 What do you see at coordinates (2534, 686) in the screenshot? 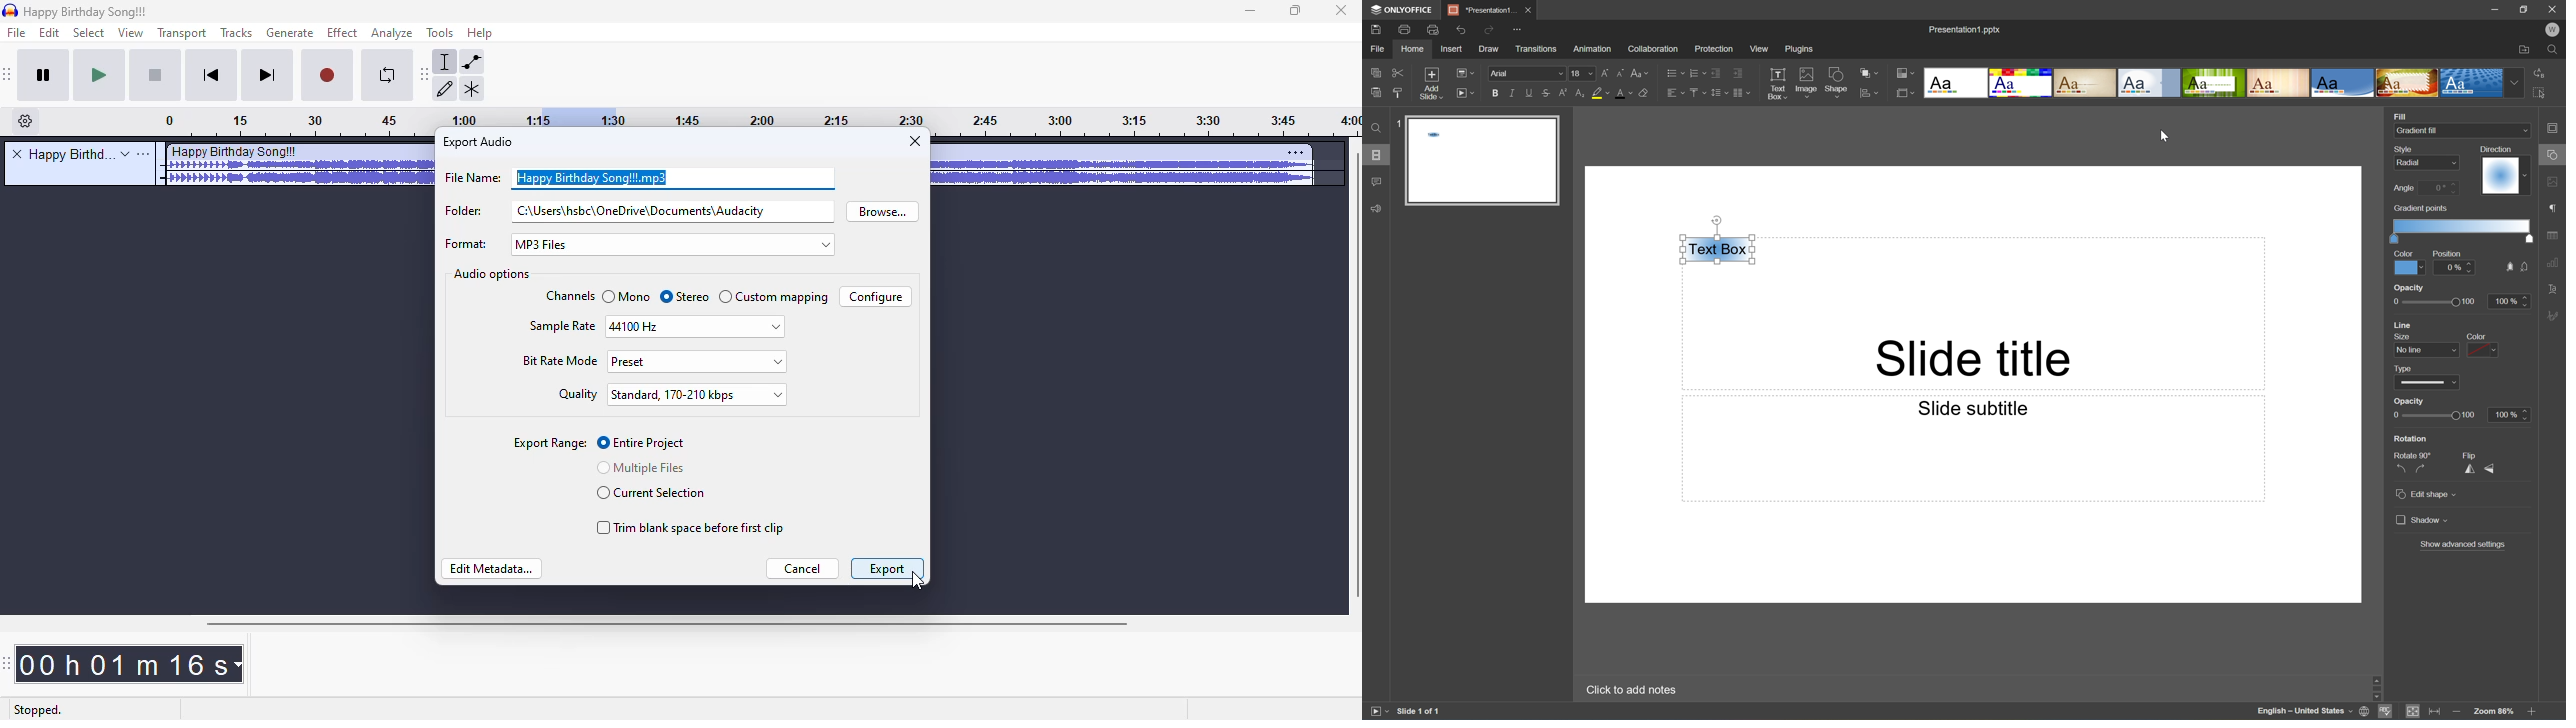
I see `Scroll Bar` at bounding box center [2534, 686].